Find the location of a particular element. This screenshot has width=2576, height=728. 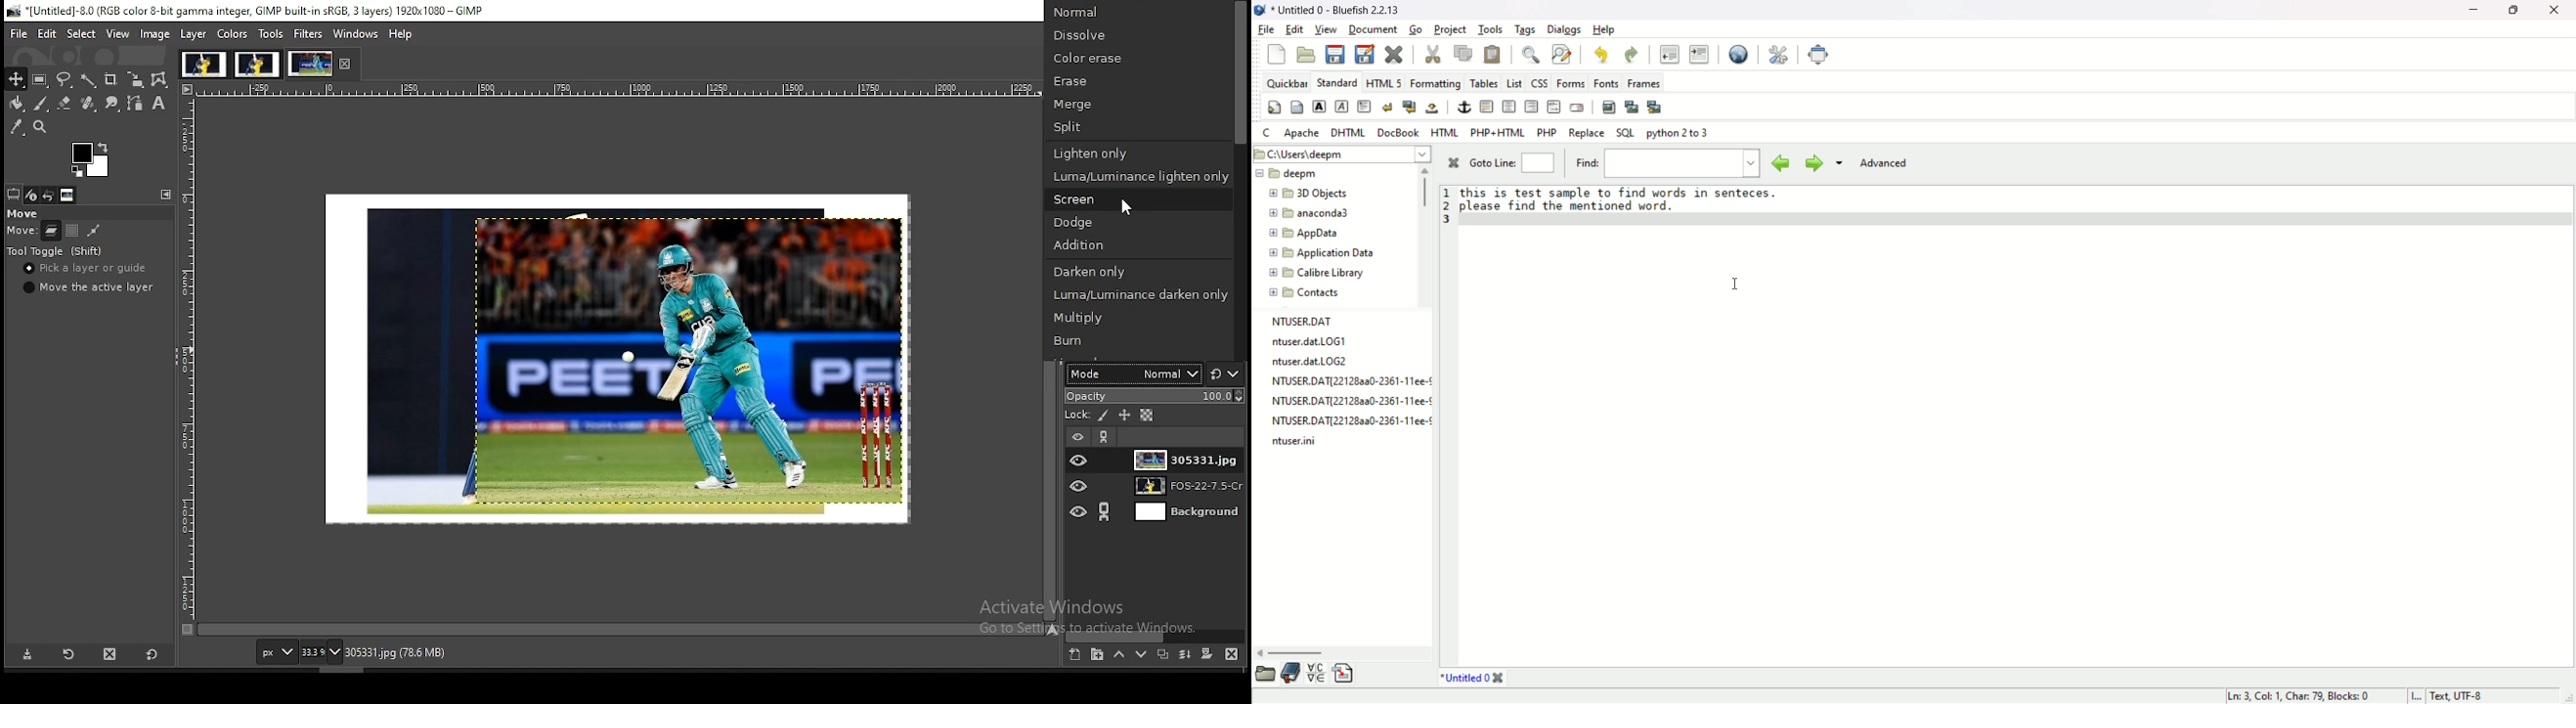

minimize is located at coordinates (2470, 11).